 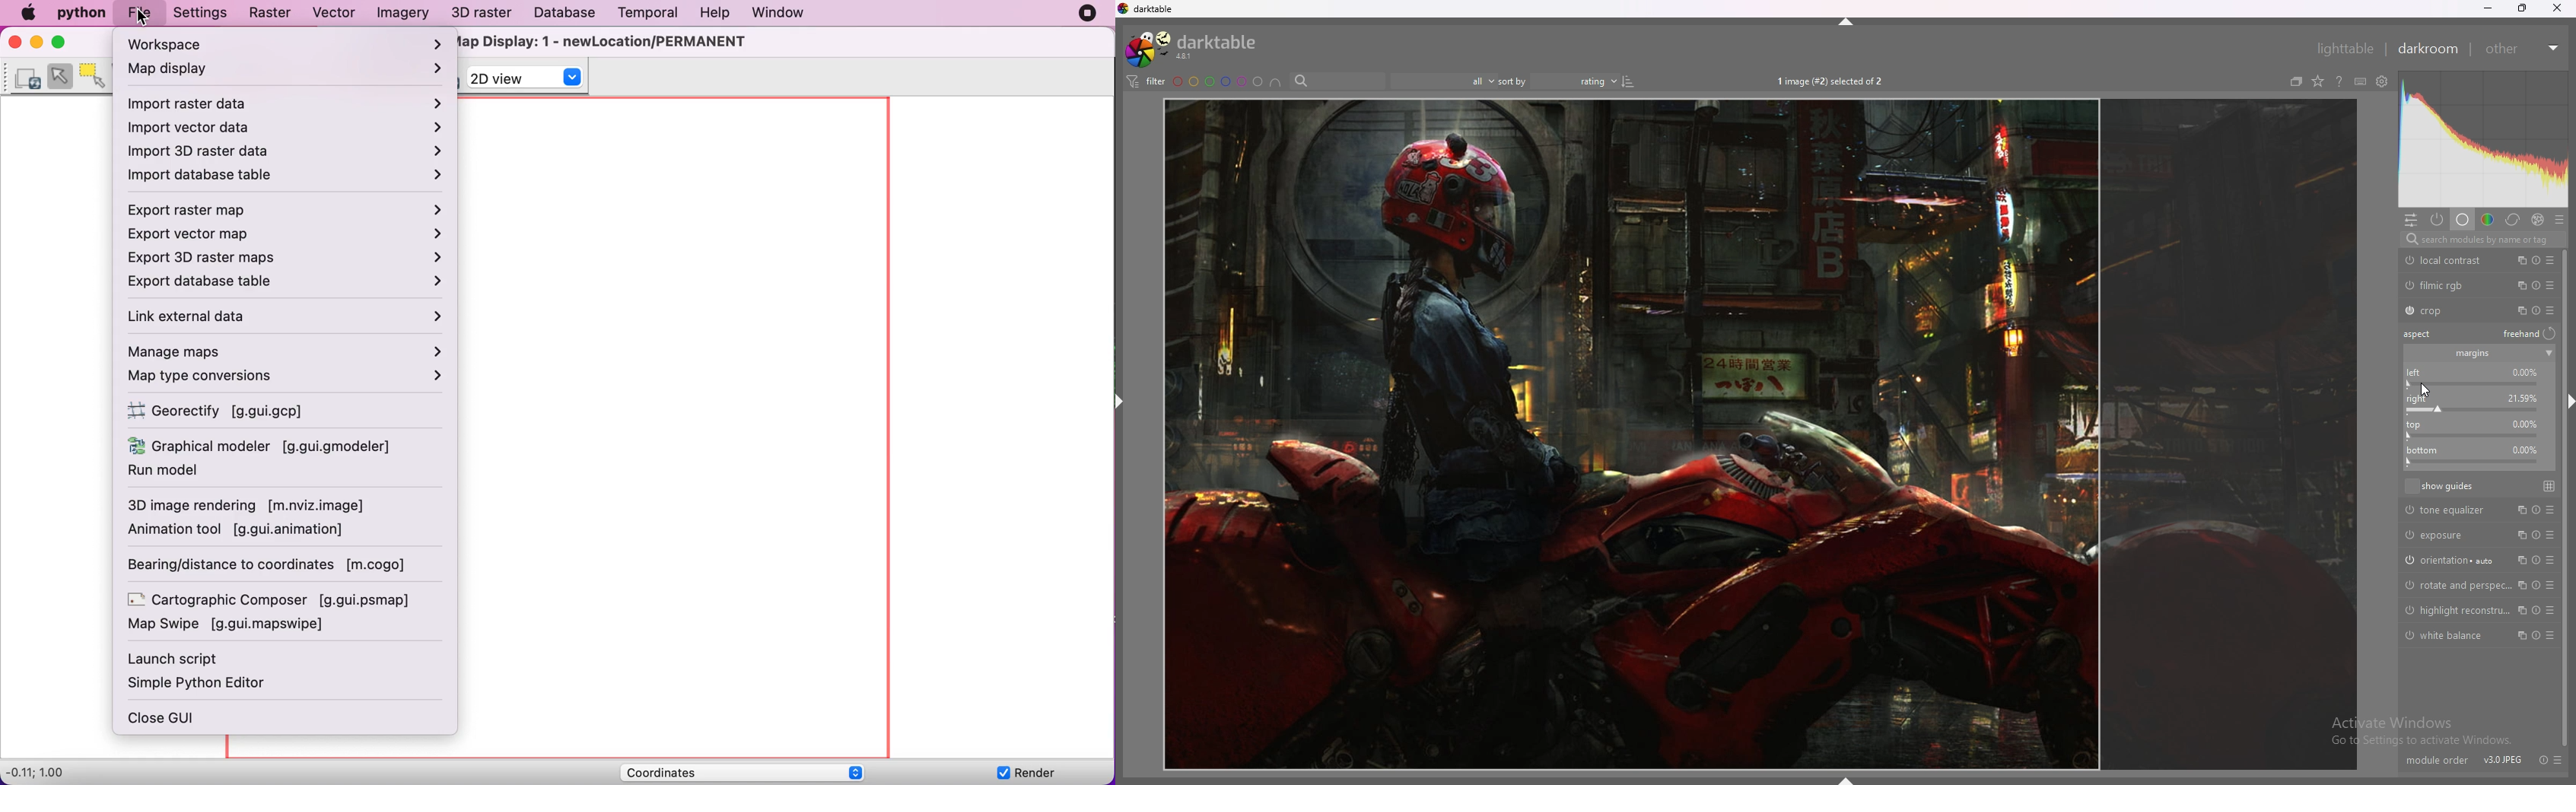 What do you see at coordinates (2536, 310) in the screenshot?
I see `reset` at bounding box center [2536, 310].